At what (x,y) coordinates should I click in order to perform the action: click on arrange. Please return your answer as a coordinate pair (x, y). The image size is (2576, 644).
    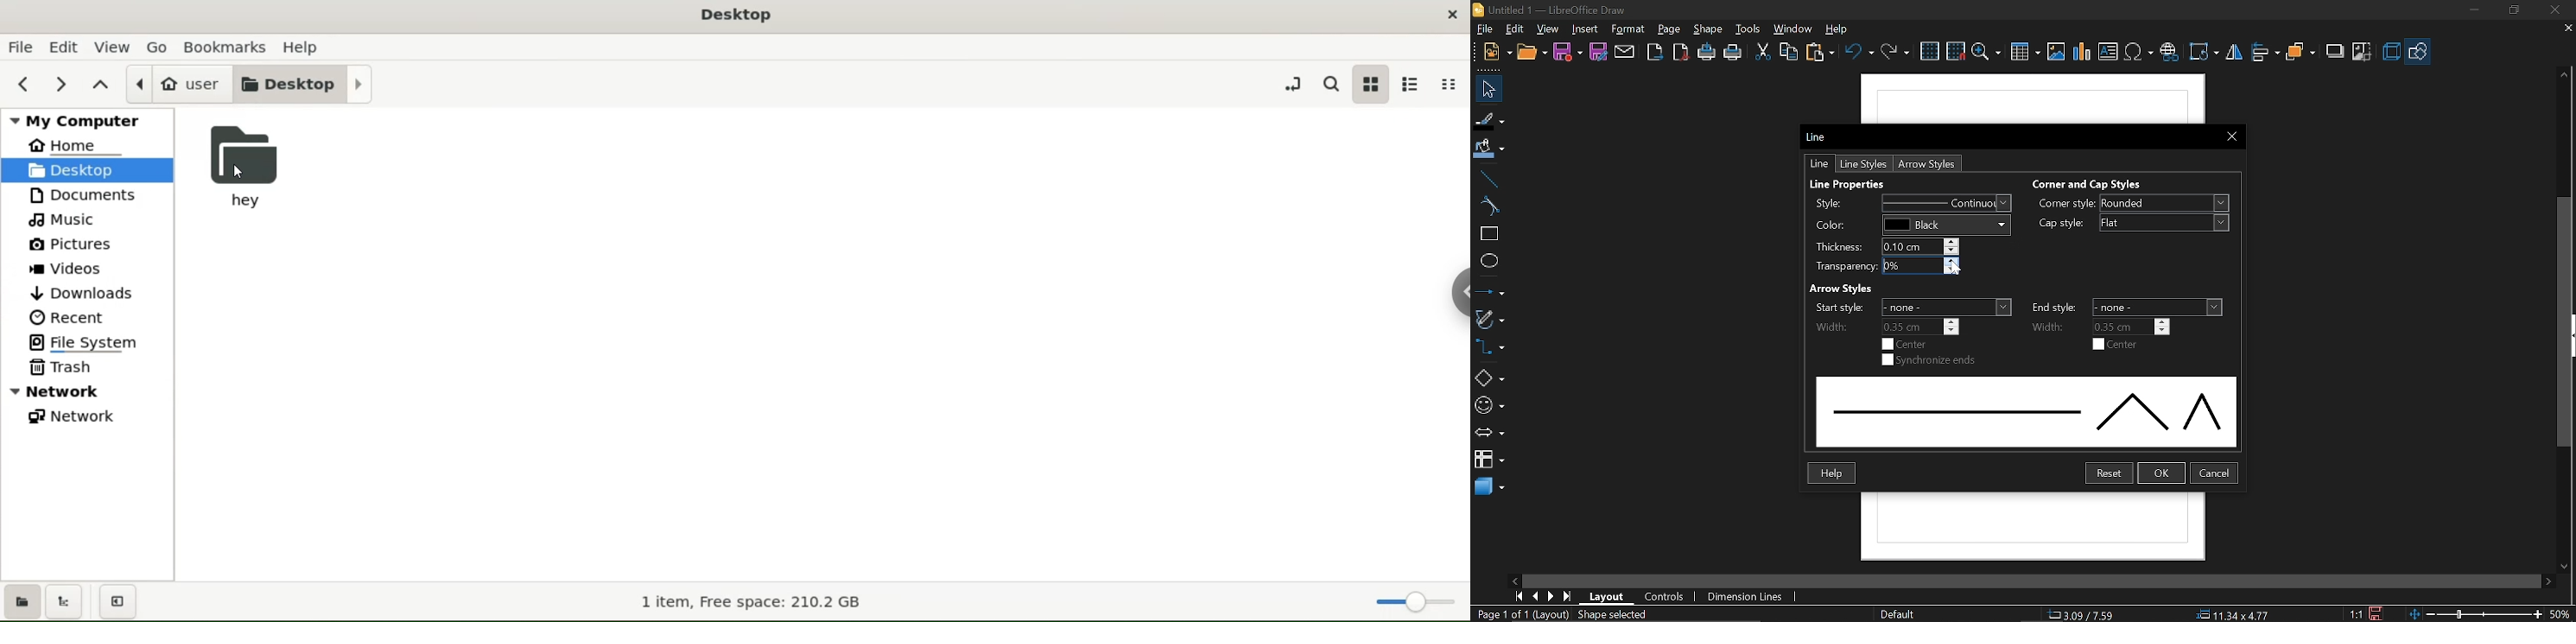
    Looking at the image, I should click on (2301, 52).